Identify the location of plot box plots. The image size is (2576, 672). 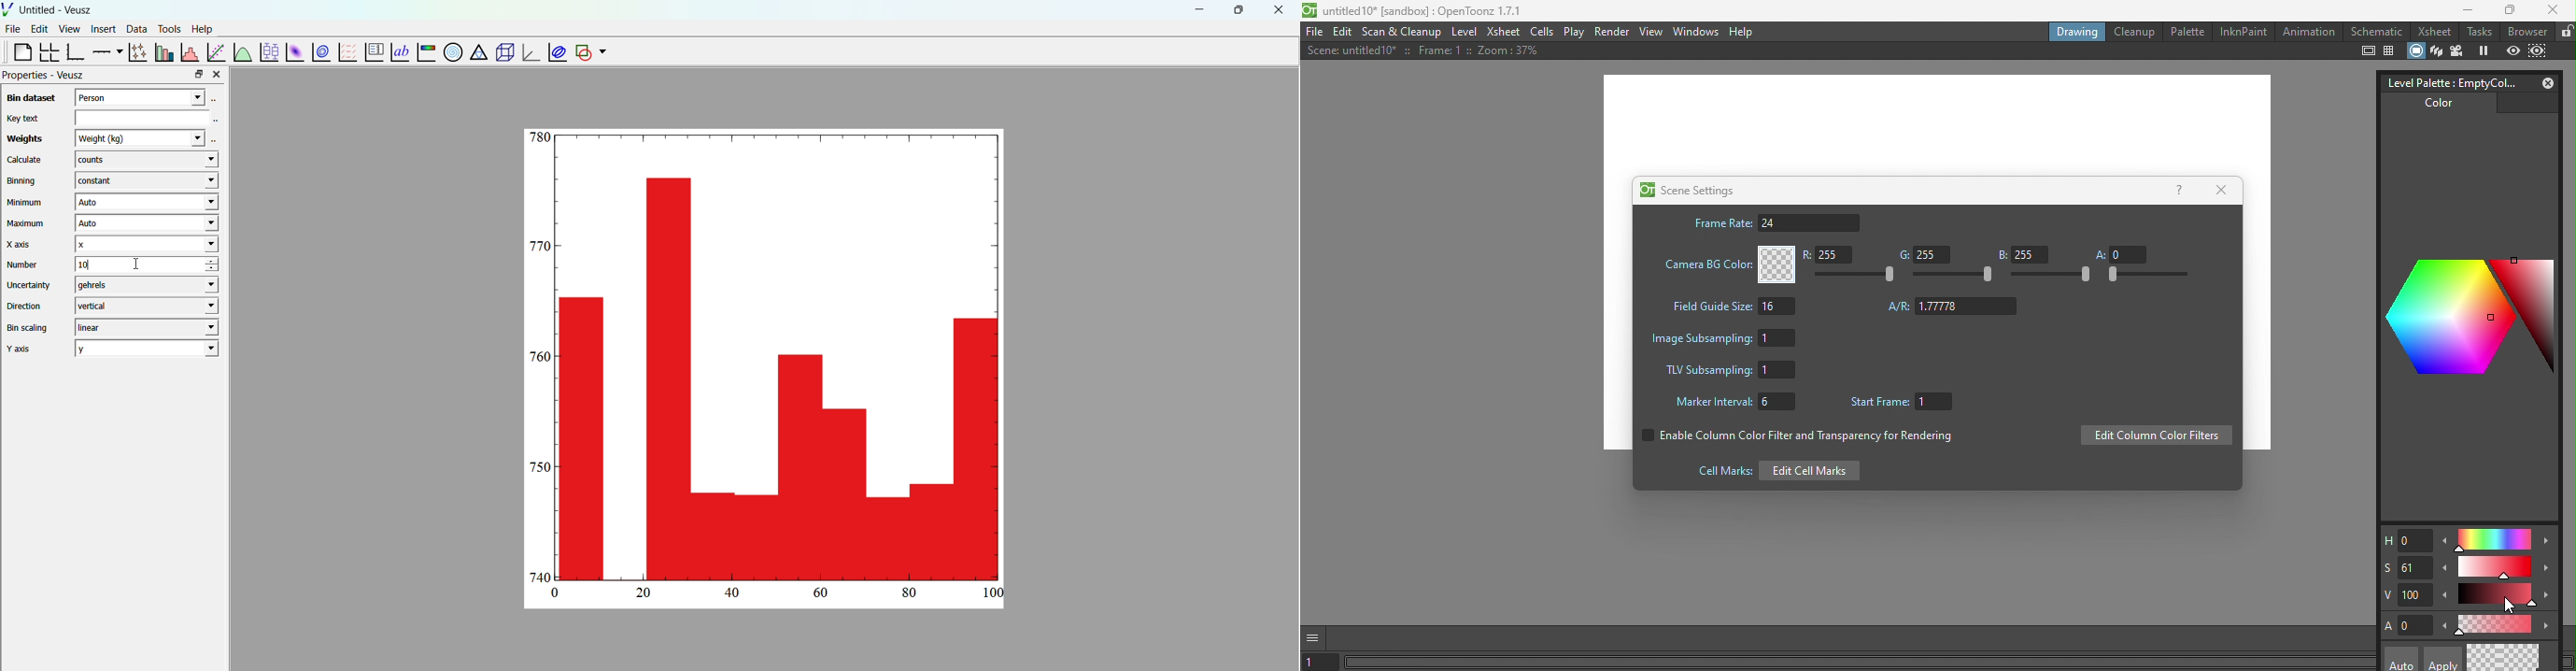
(268, 52).